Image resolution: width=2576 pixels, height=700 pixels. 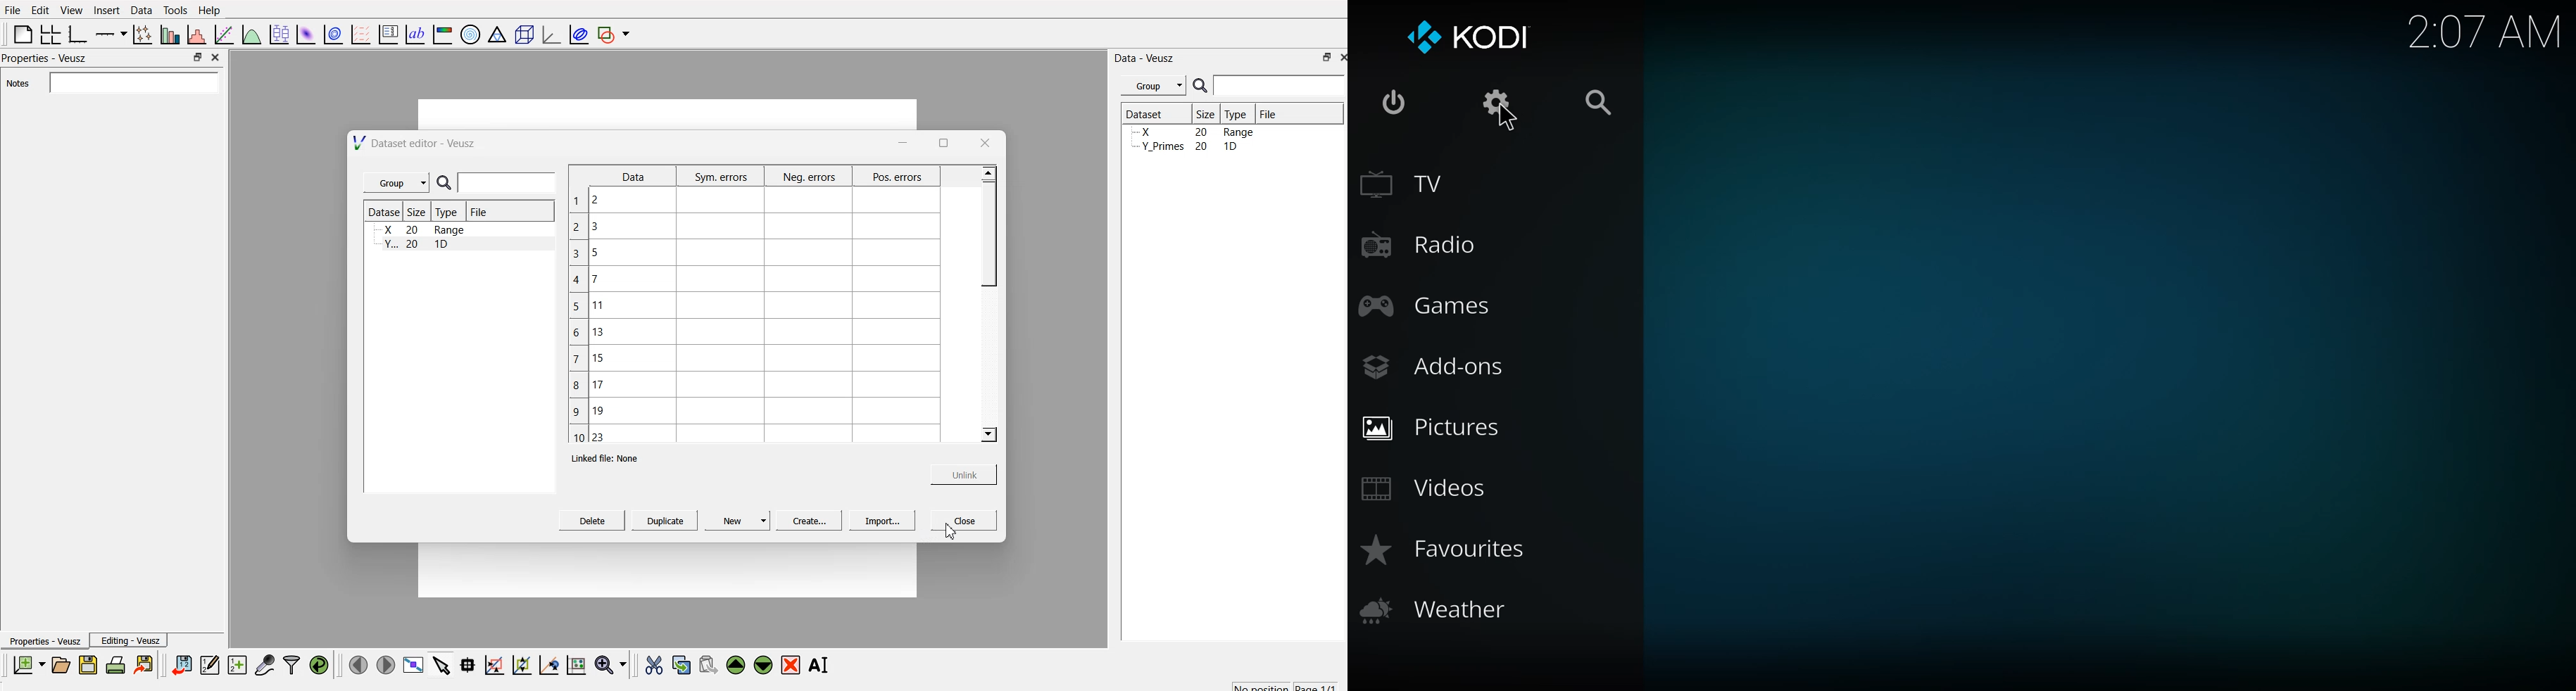 I want to click on games, so click(x=1429, y=304).